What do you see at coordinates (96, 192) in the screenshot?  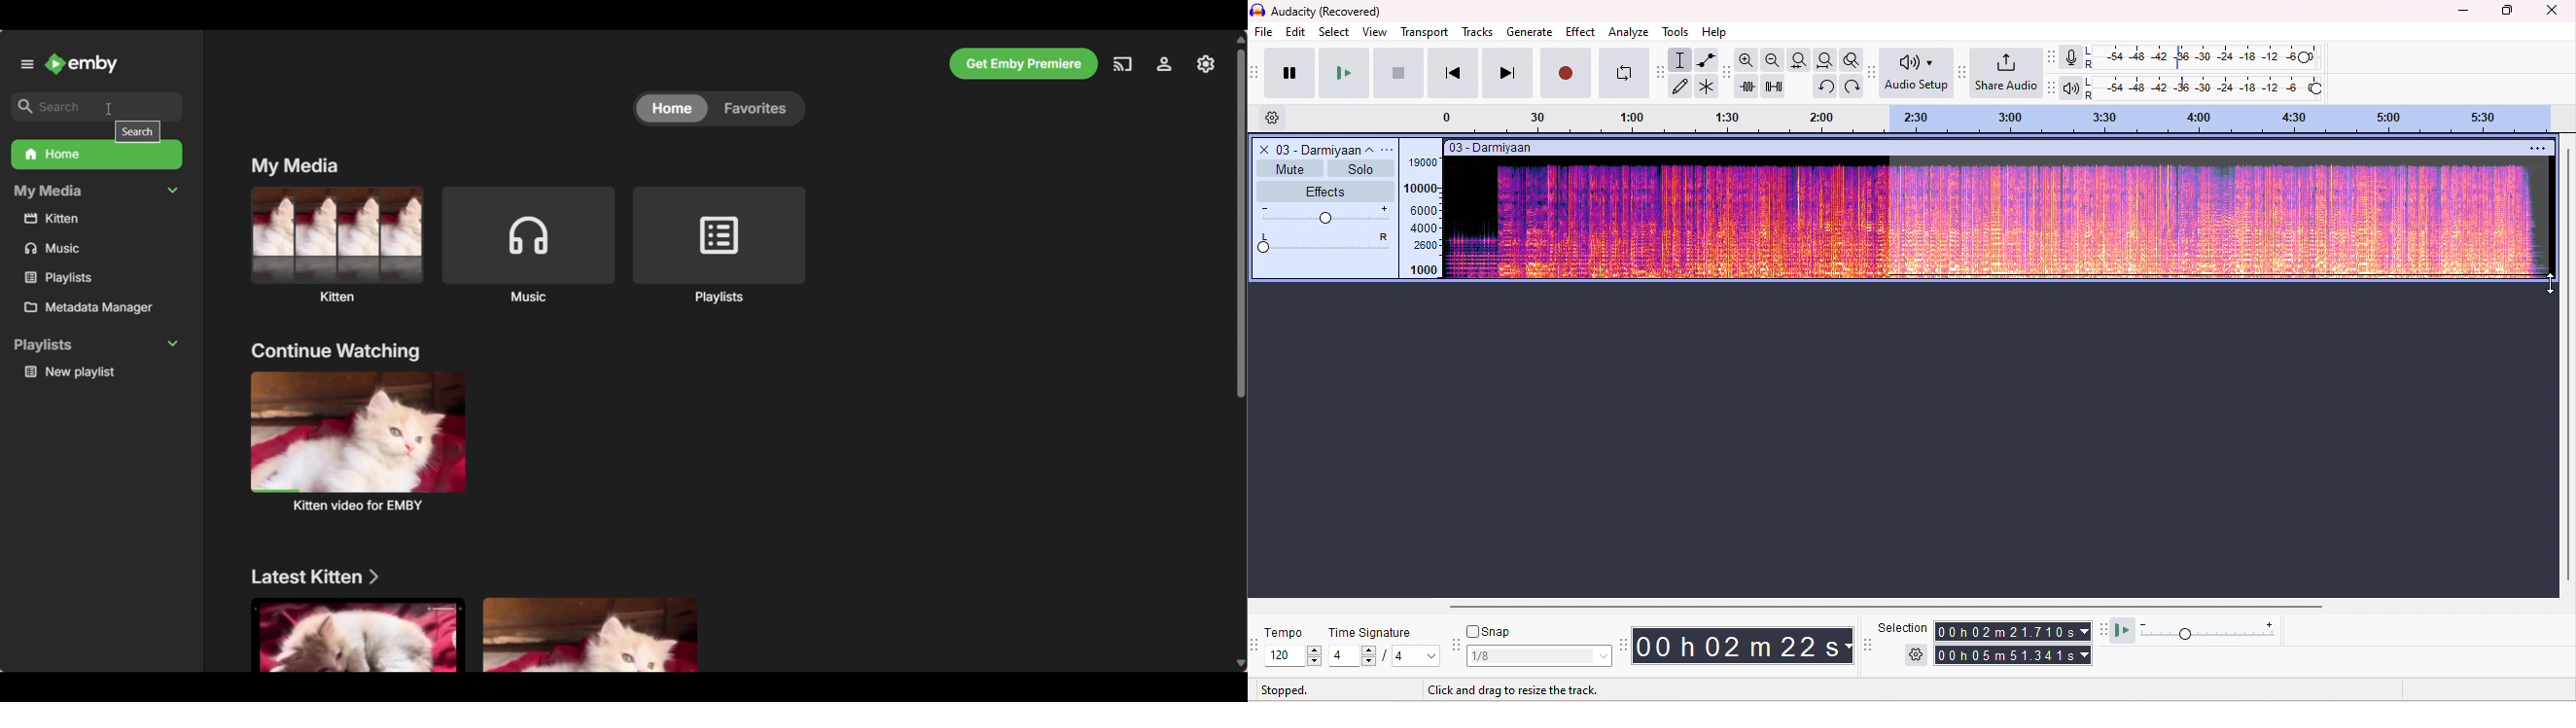 I see `My Media` at bounding box center [96, 192].